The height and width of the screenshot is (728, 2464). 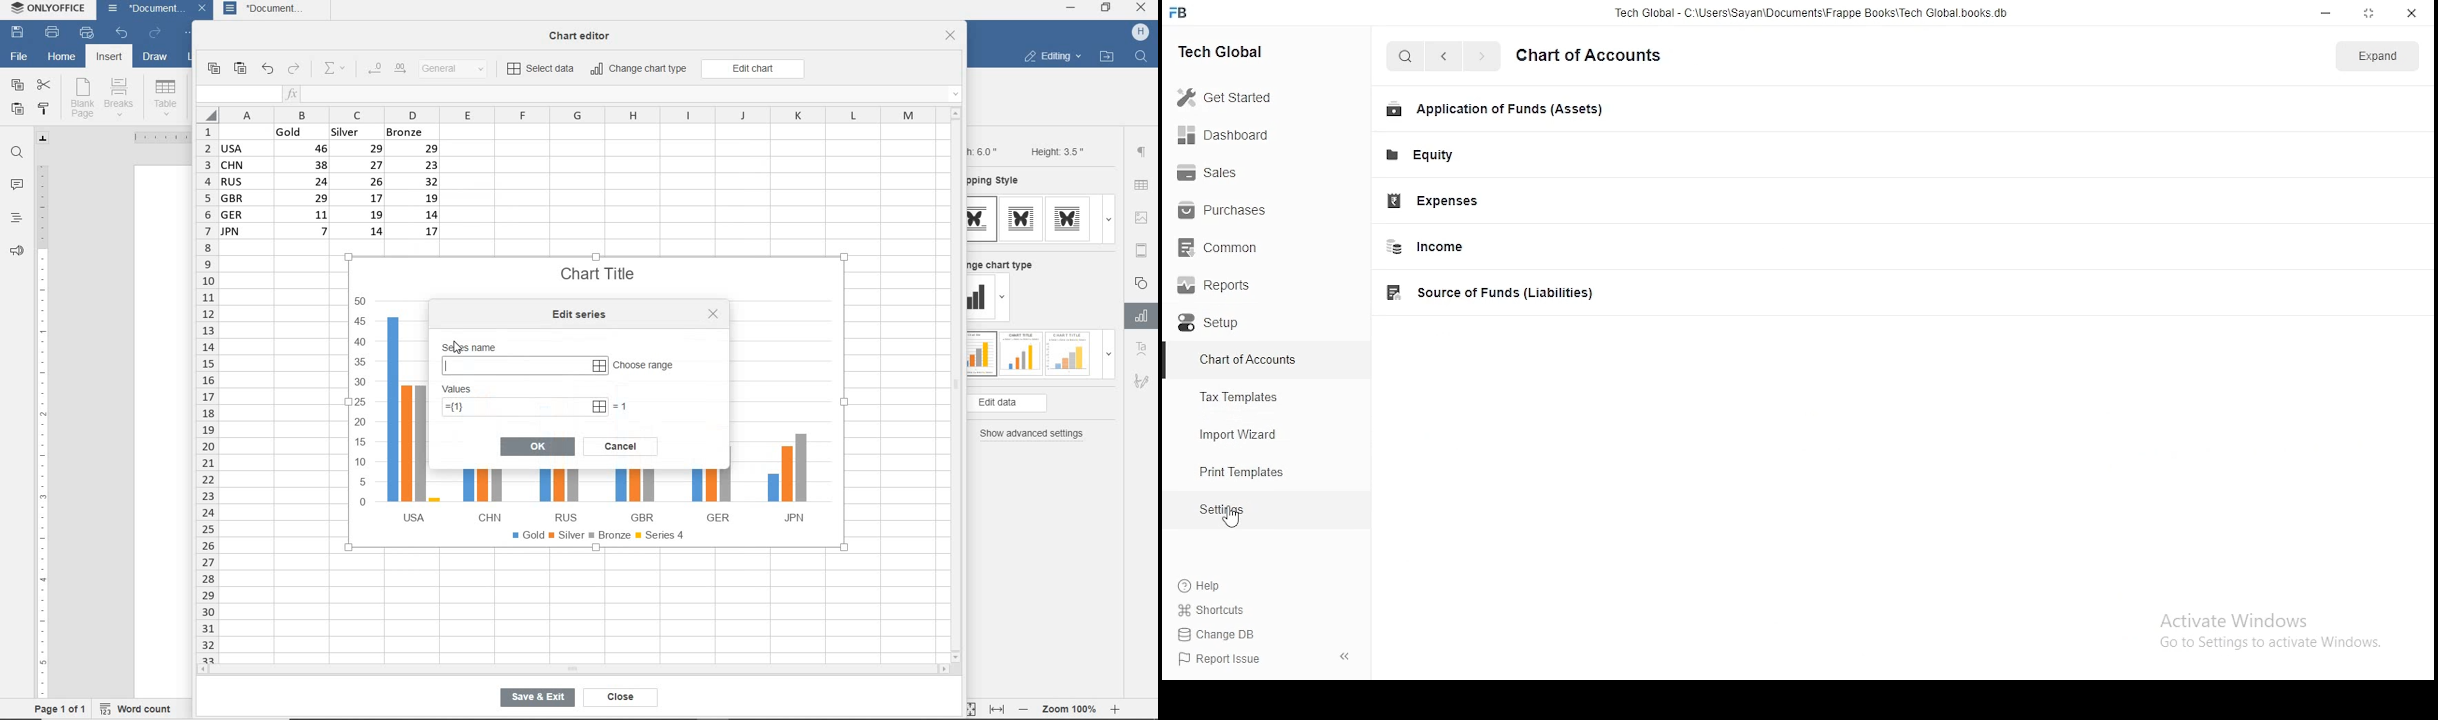 What do you see at coordinates (386, 69) in the screenshot?
I see `change decimal place` at bounding box center [386, 69].